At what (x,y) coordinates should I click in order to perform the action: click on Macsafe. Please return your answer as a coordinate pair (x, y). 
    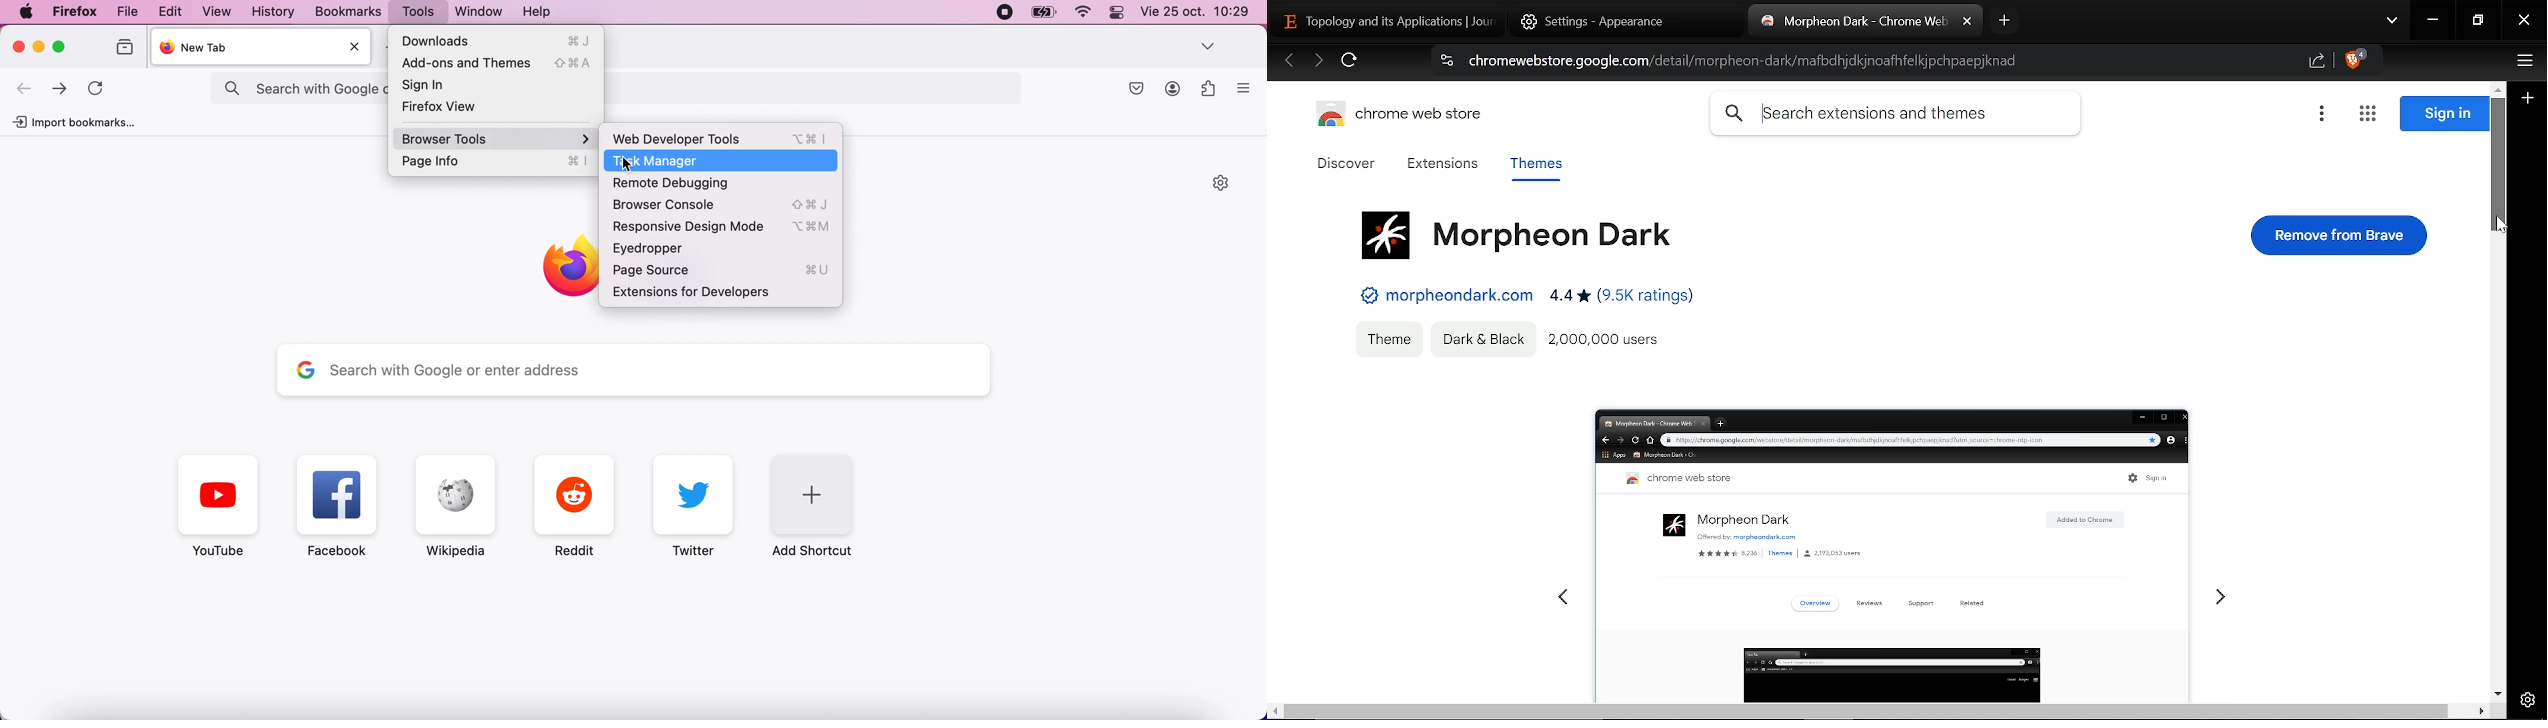
    Looking at the image, I should click on (1137, 89).